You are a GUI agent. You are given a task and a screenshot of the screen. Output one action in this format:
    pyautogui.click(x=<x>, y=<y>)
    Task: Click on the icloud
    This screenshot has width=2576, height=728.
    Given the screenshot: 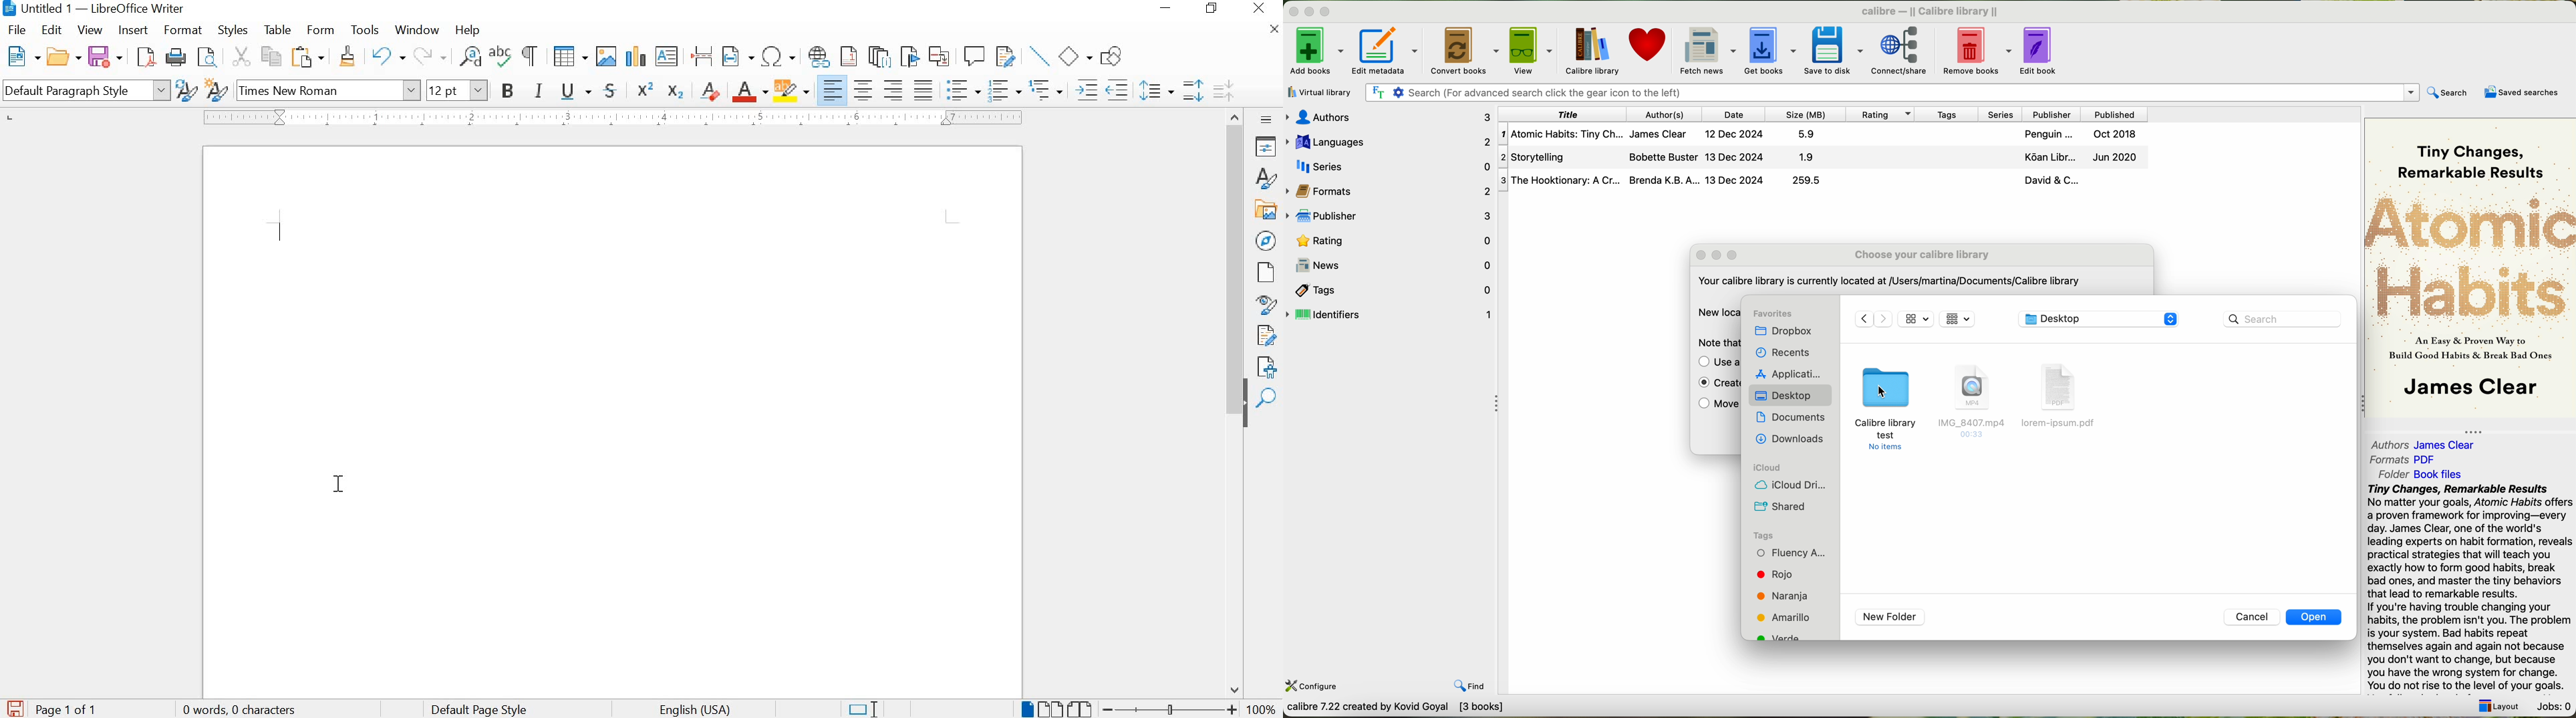 What is the action you would take?
    pyautogui.click(x=1767, y=468)
    